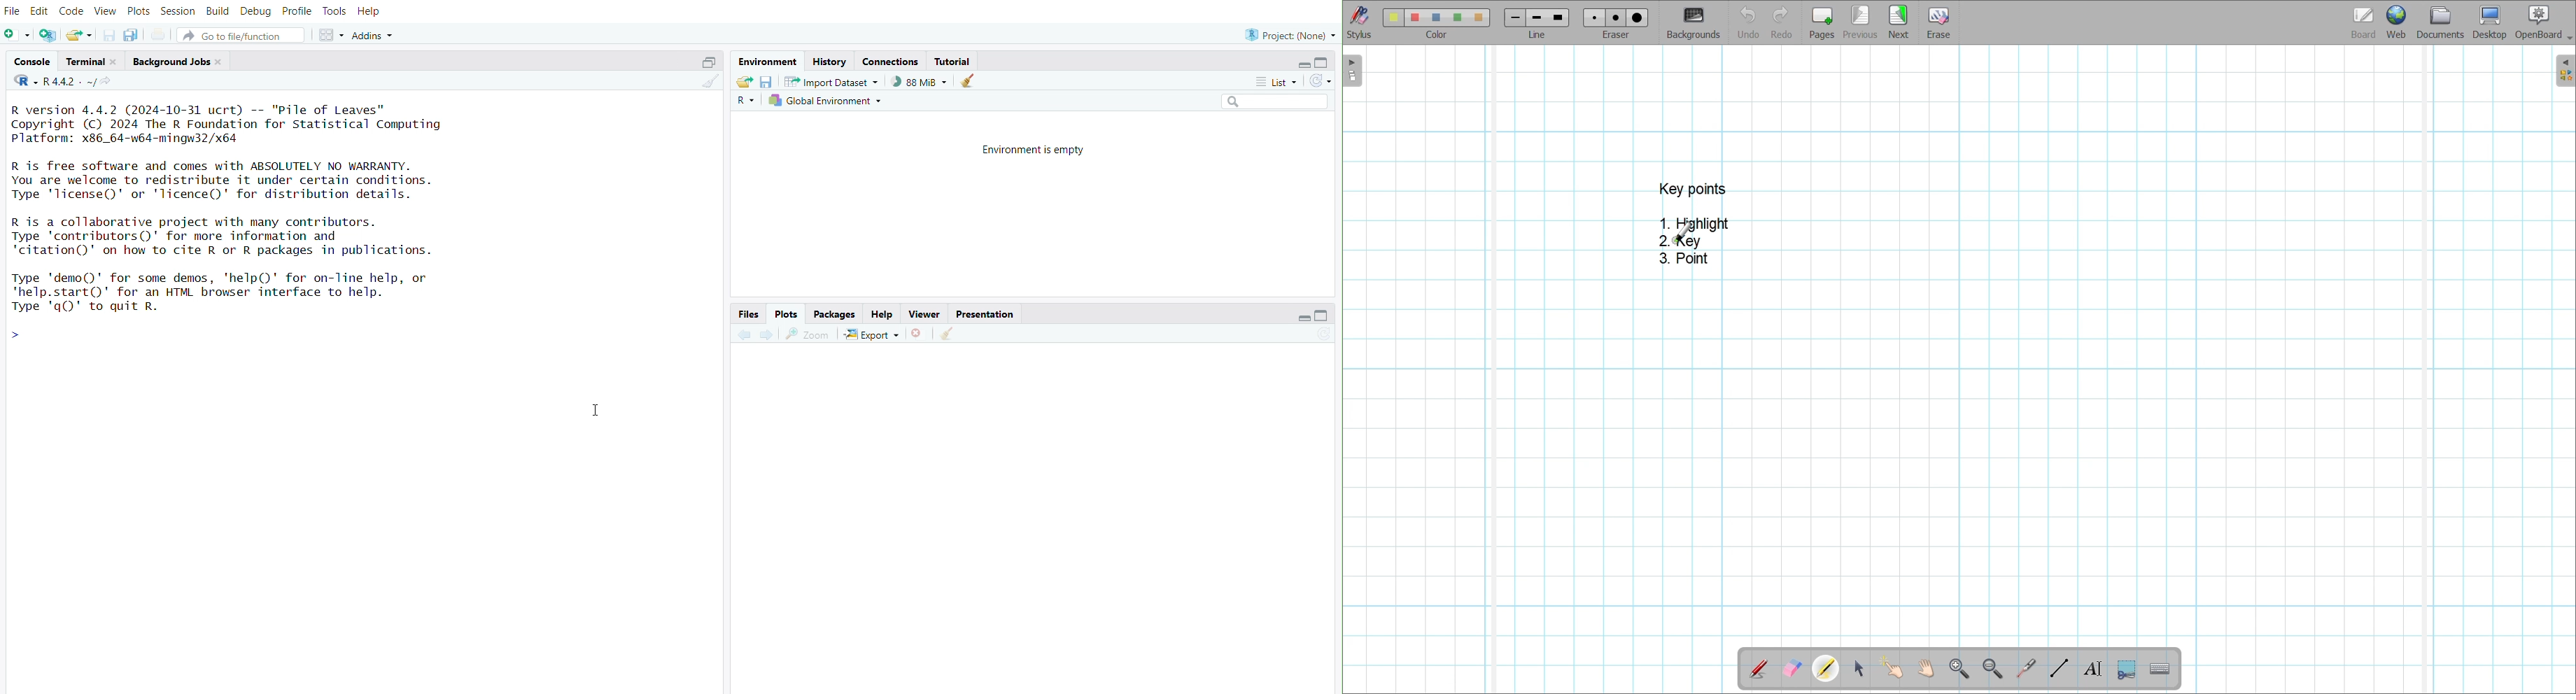 The height and width of the screenshot is (700, 2576). What do you see at coordinates (833, 82) in the screenshot?
I see `import dataset` at bounding box center [833, 82].